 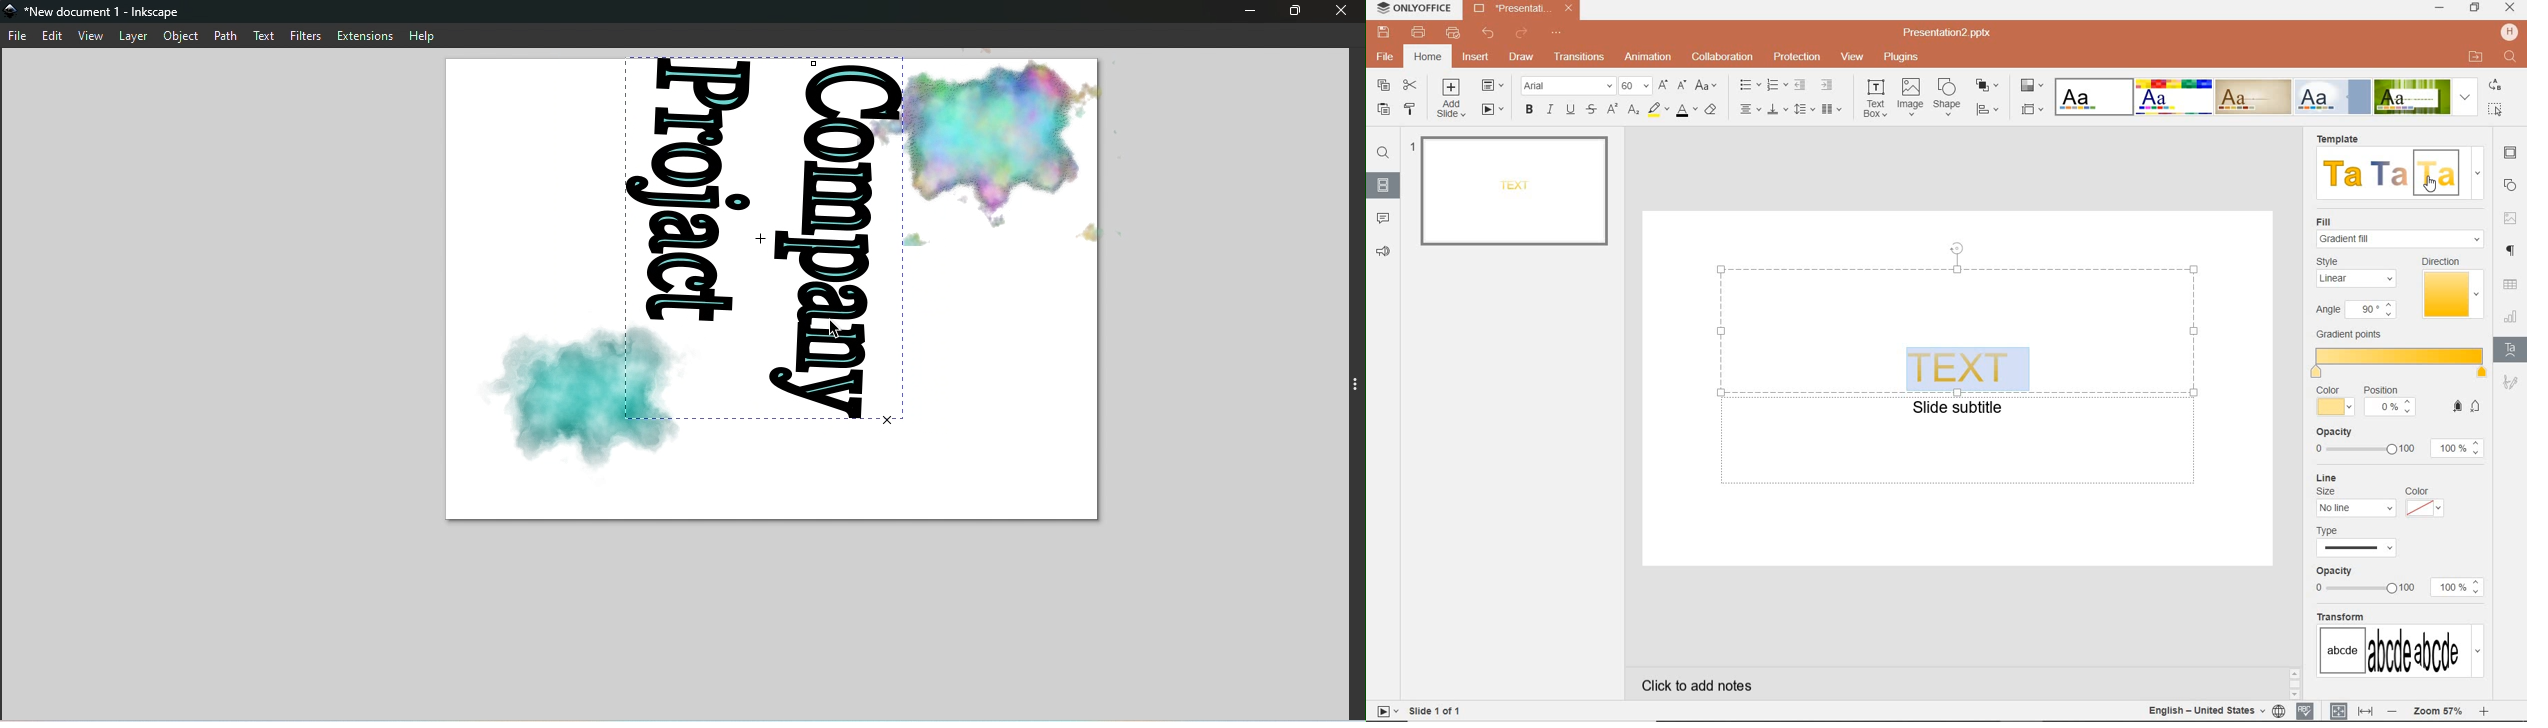 What do you see at coordinates (2279, 710) in the screenshot?
I see `set language` at bounding box center [2279, 710].